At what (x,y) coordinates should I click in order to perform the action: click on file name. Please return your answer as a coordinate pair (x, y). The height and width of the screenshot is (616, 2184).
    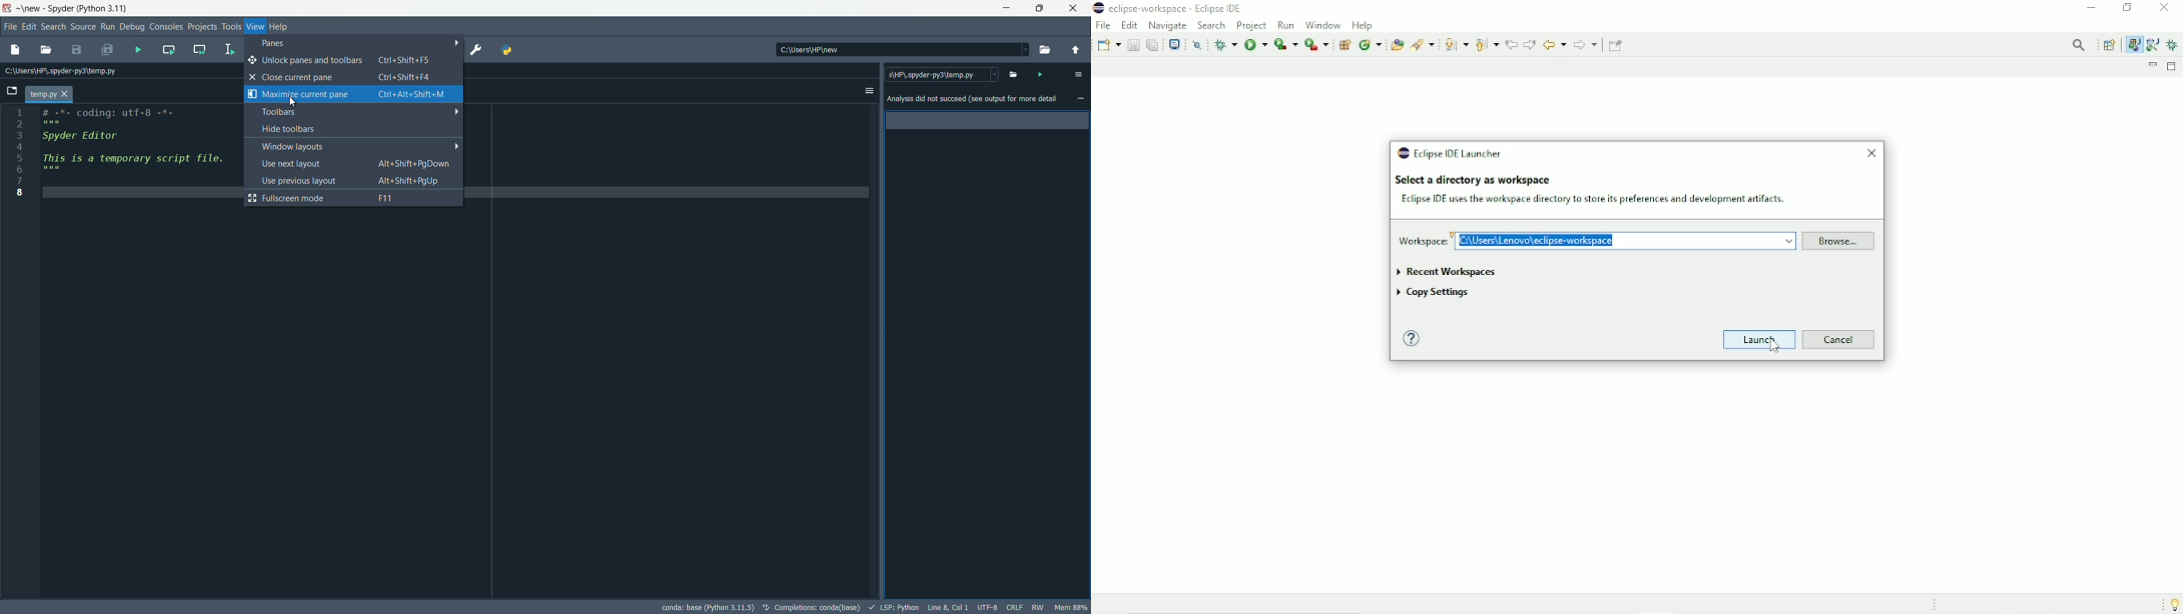
    Looking at the image, I should click on (49, 93).